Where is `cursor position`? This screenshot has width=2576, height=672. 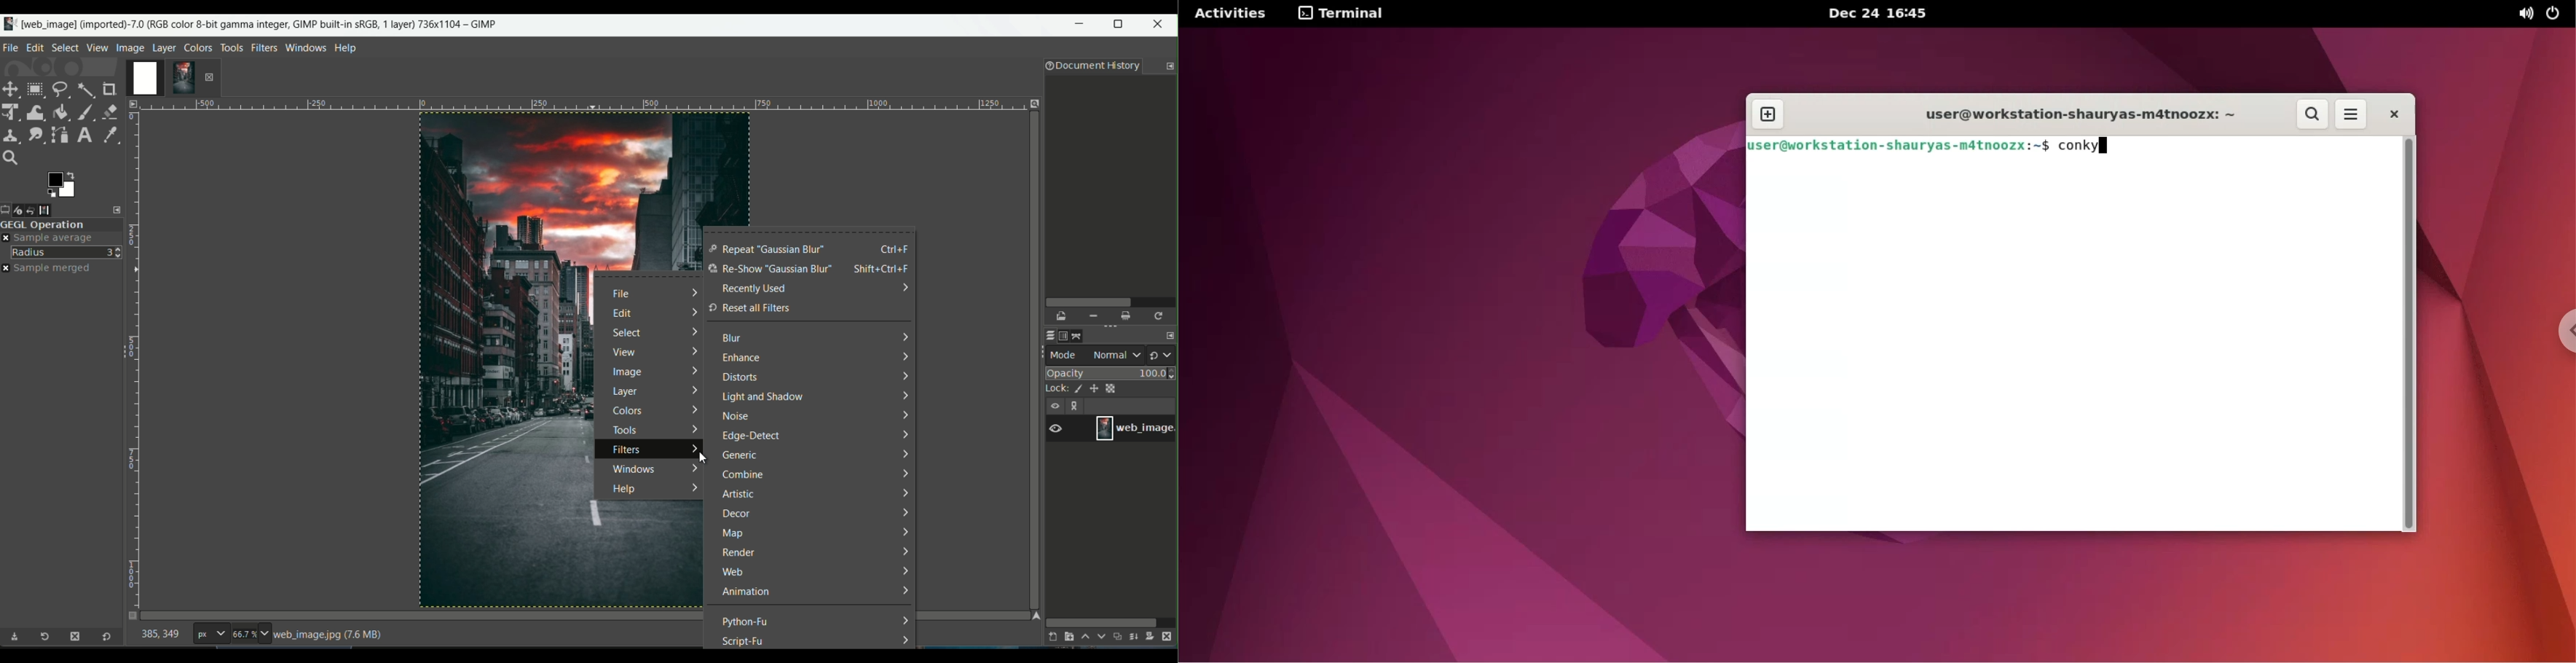 cursor position is located at coordinates (161, 637).